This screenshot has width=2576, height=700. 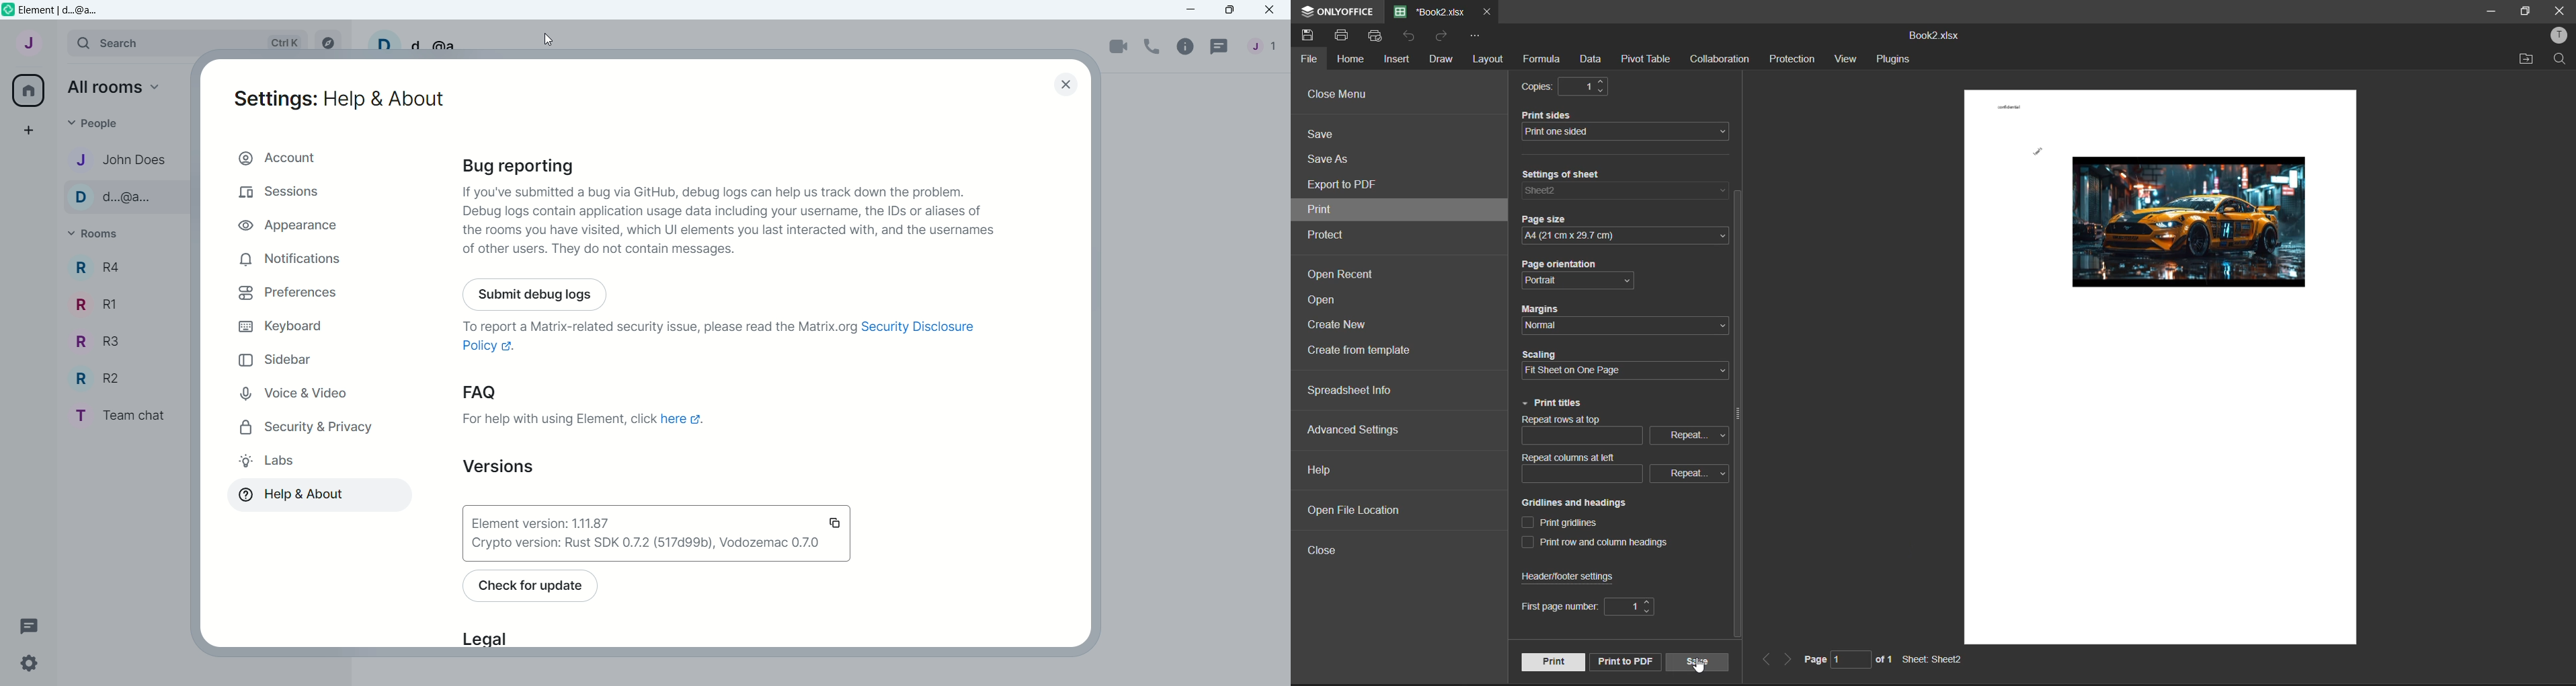 What do you see at coordinates (682, 422) in the screenshot?
I see `here` at bounding box center [682, 422].